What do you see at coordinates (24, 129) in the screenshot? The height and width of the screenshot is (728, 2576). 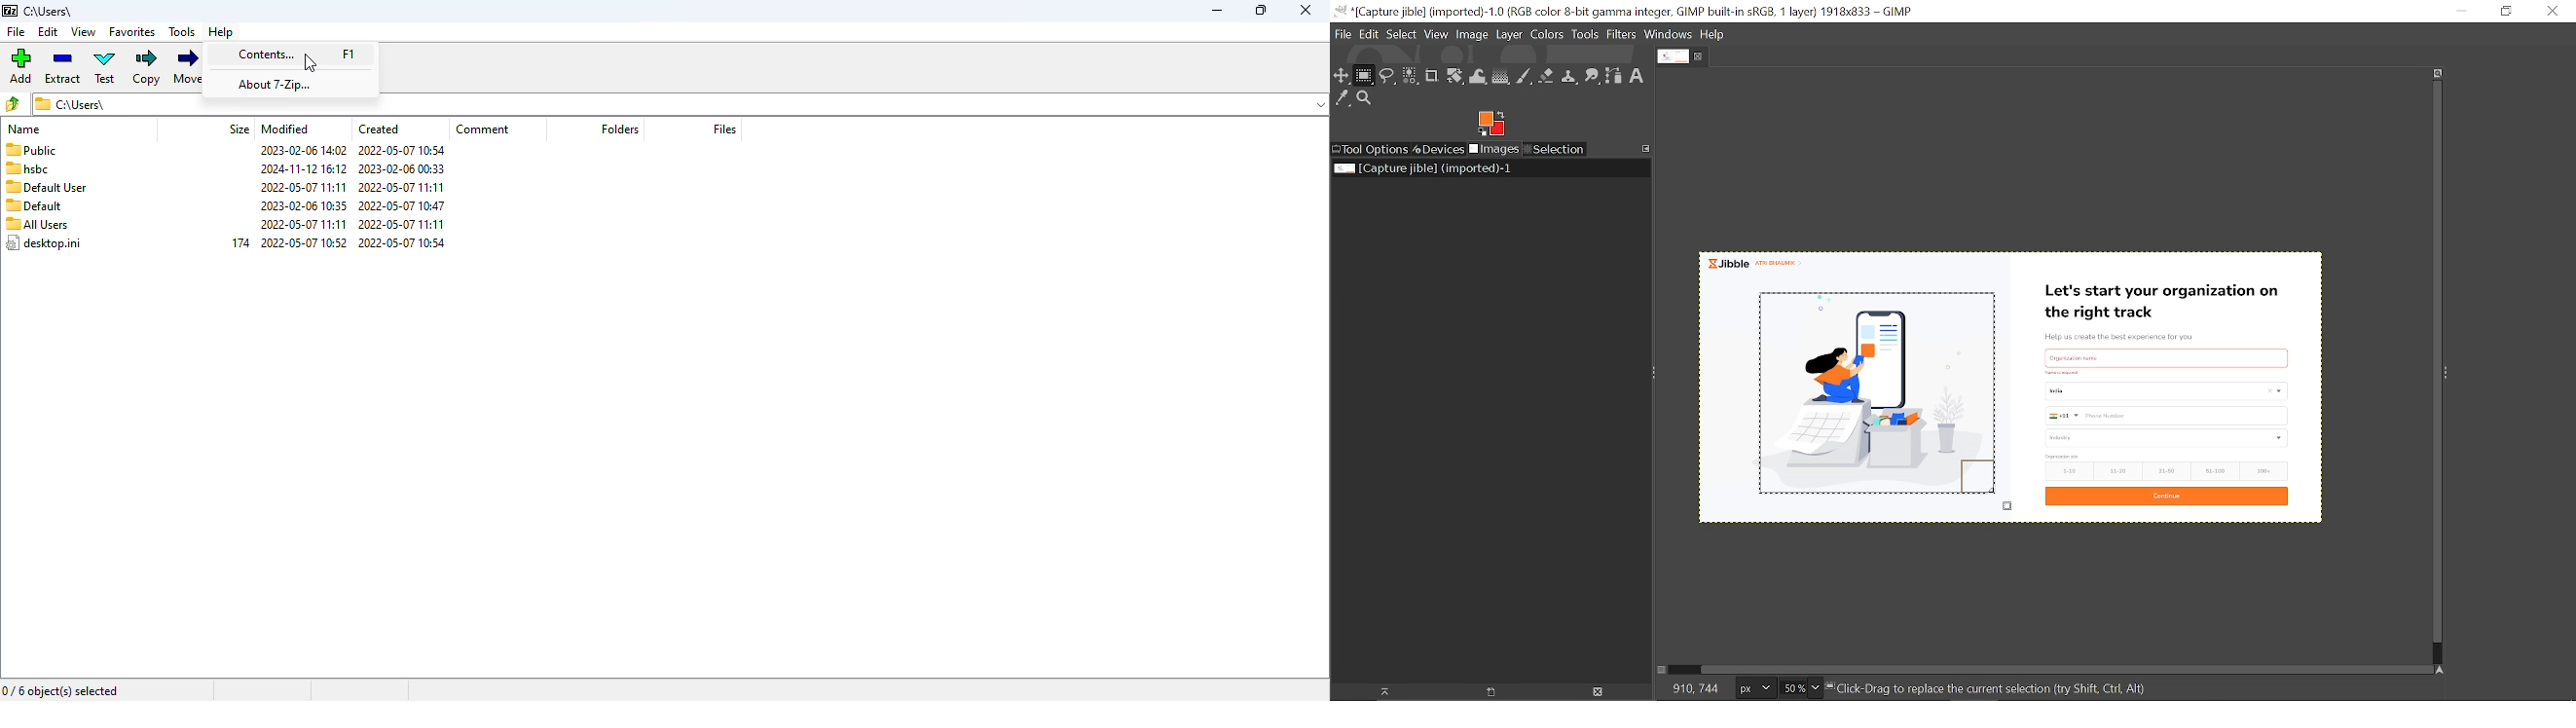 I see `name` at bounding box center [24, 129].